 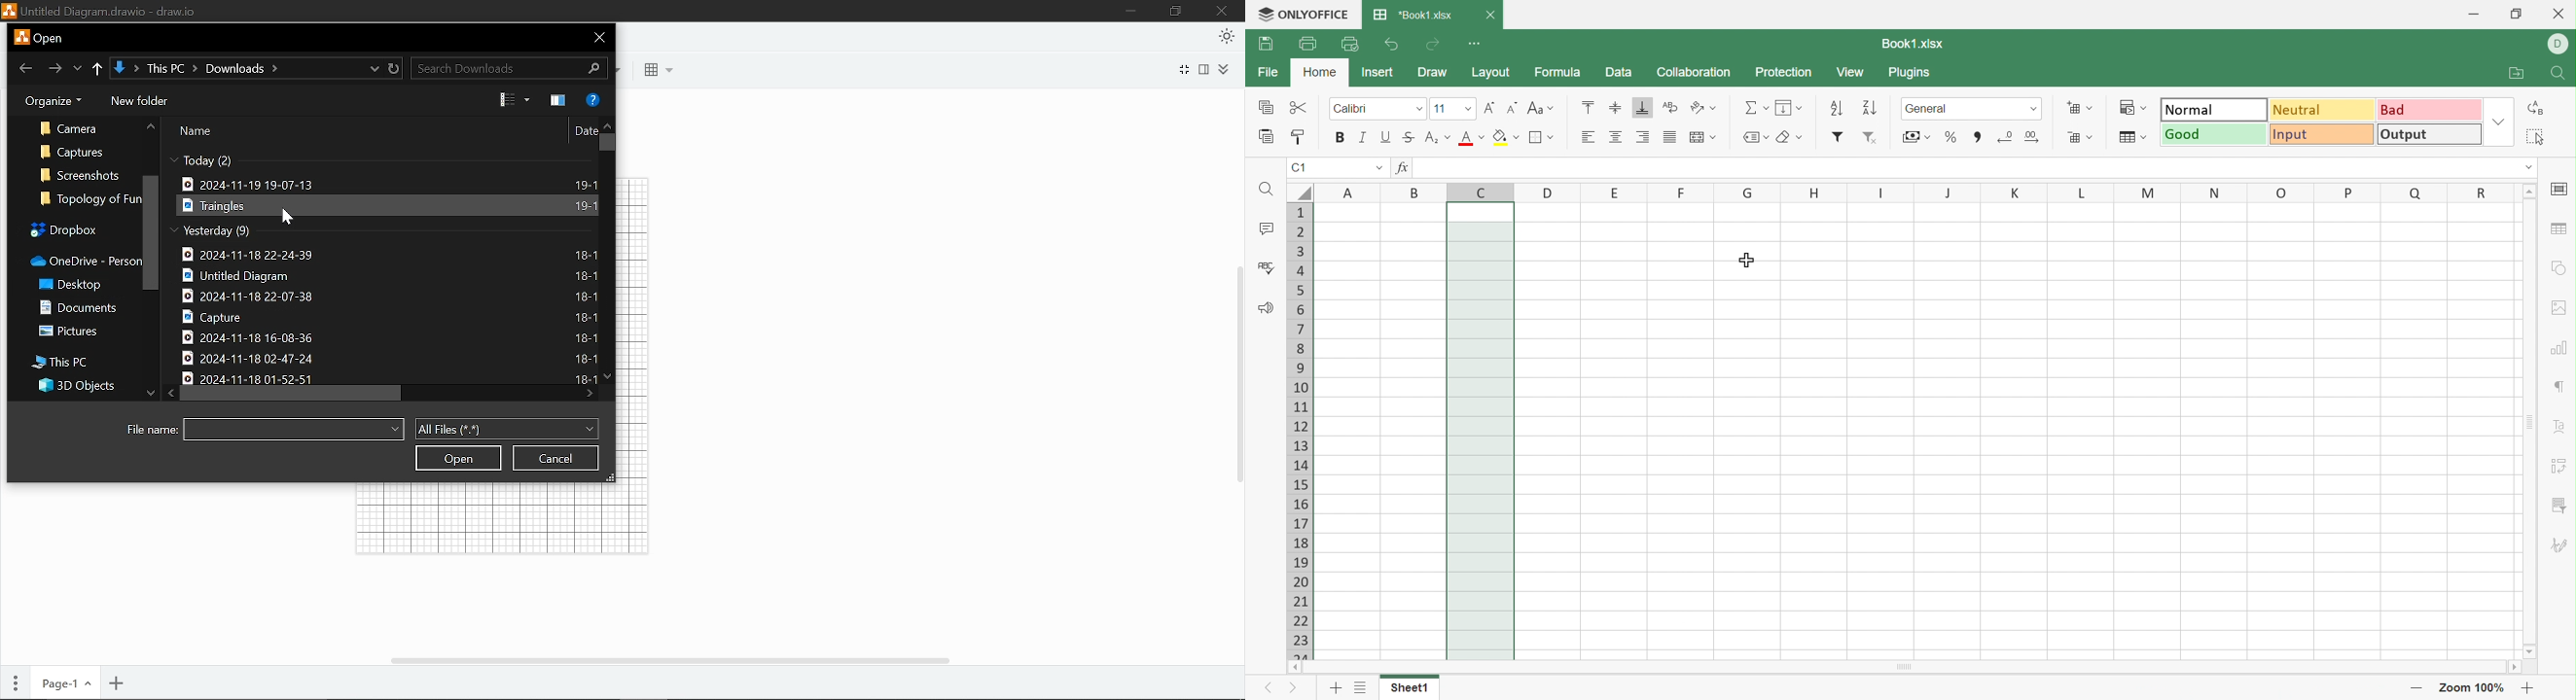 I want to click on Date, so click(x=585, y=131).